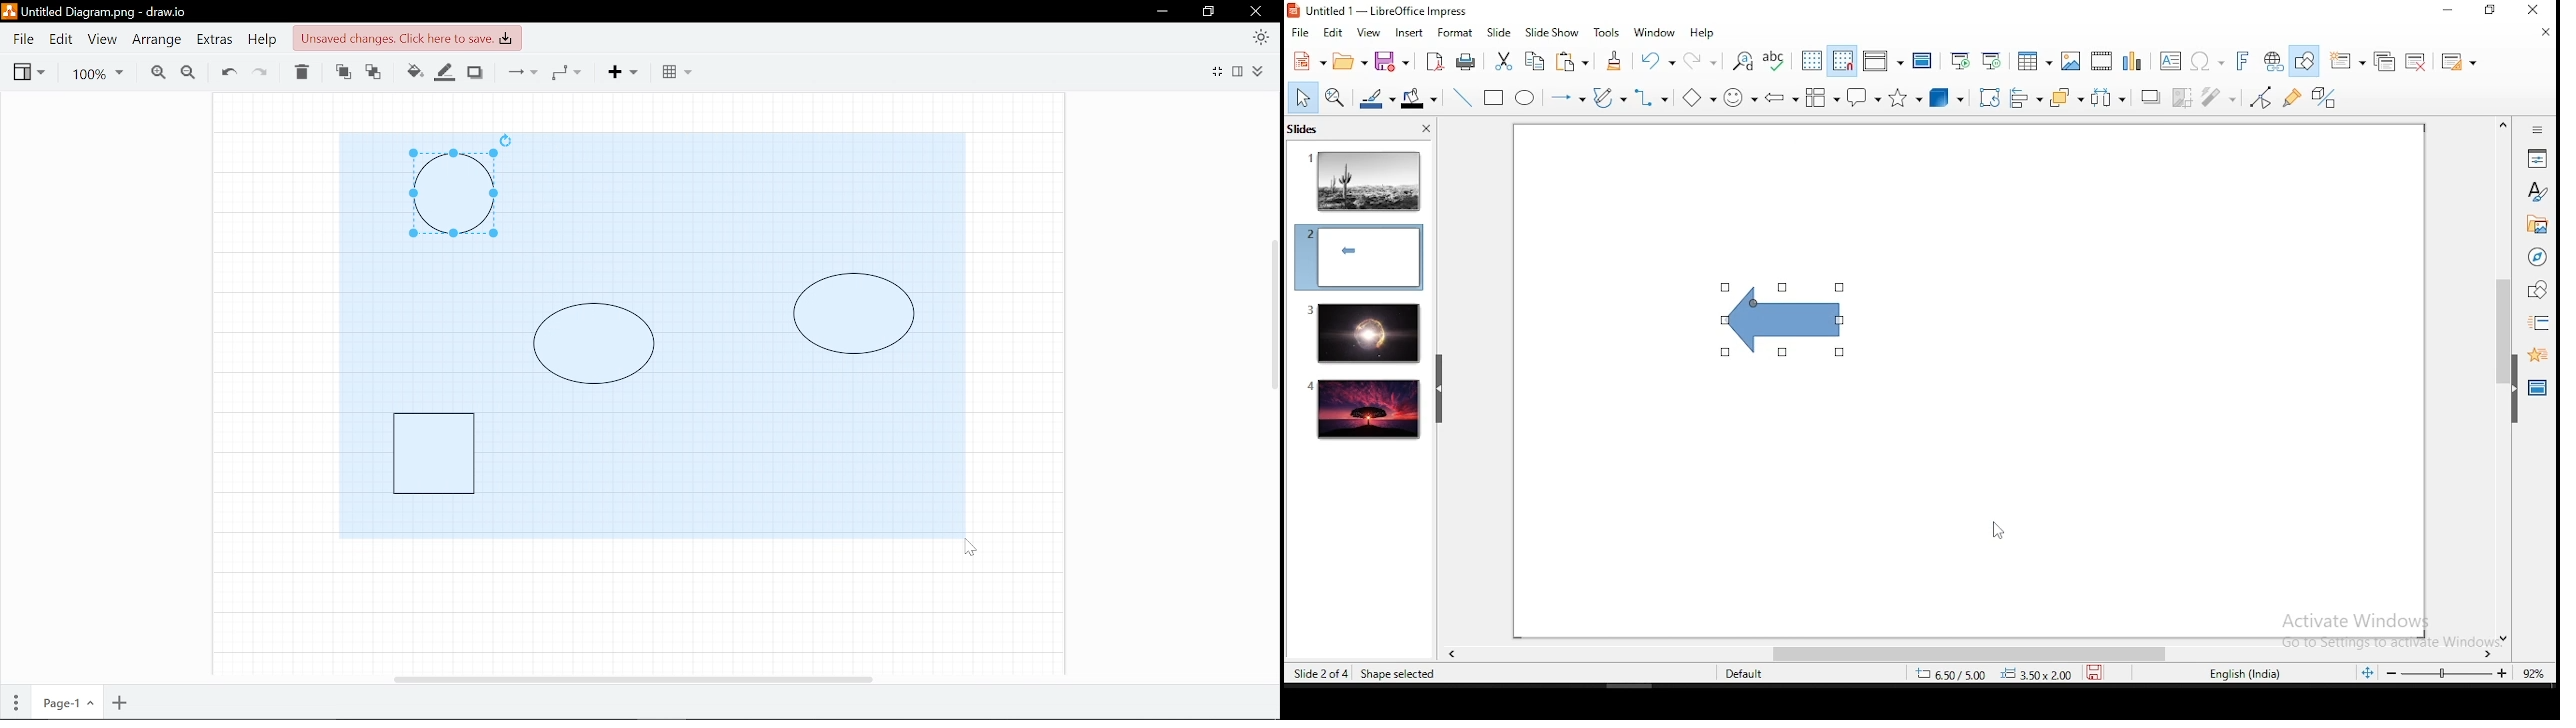 The height and width of the screenshot is (728, 2576). I want to click on stars, so click(1903, 98).